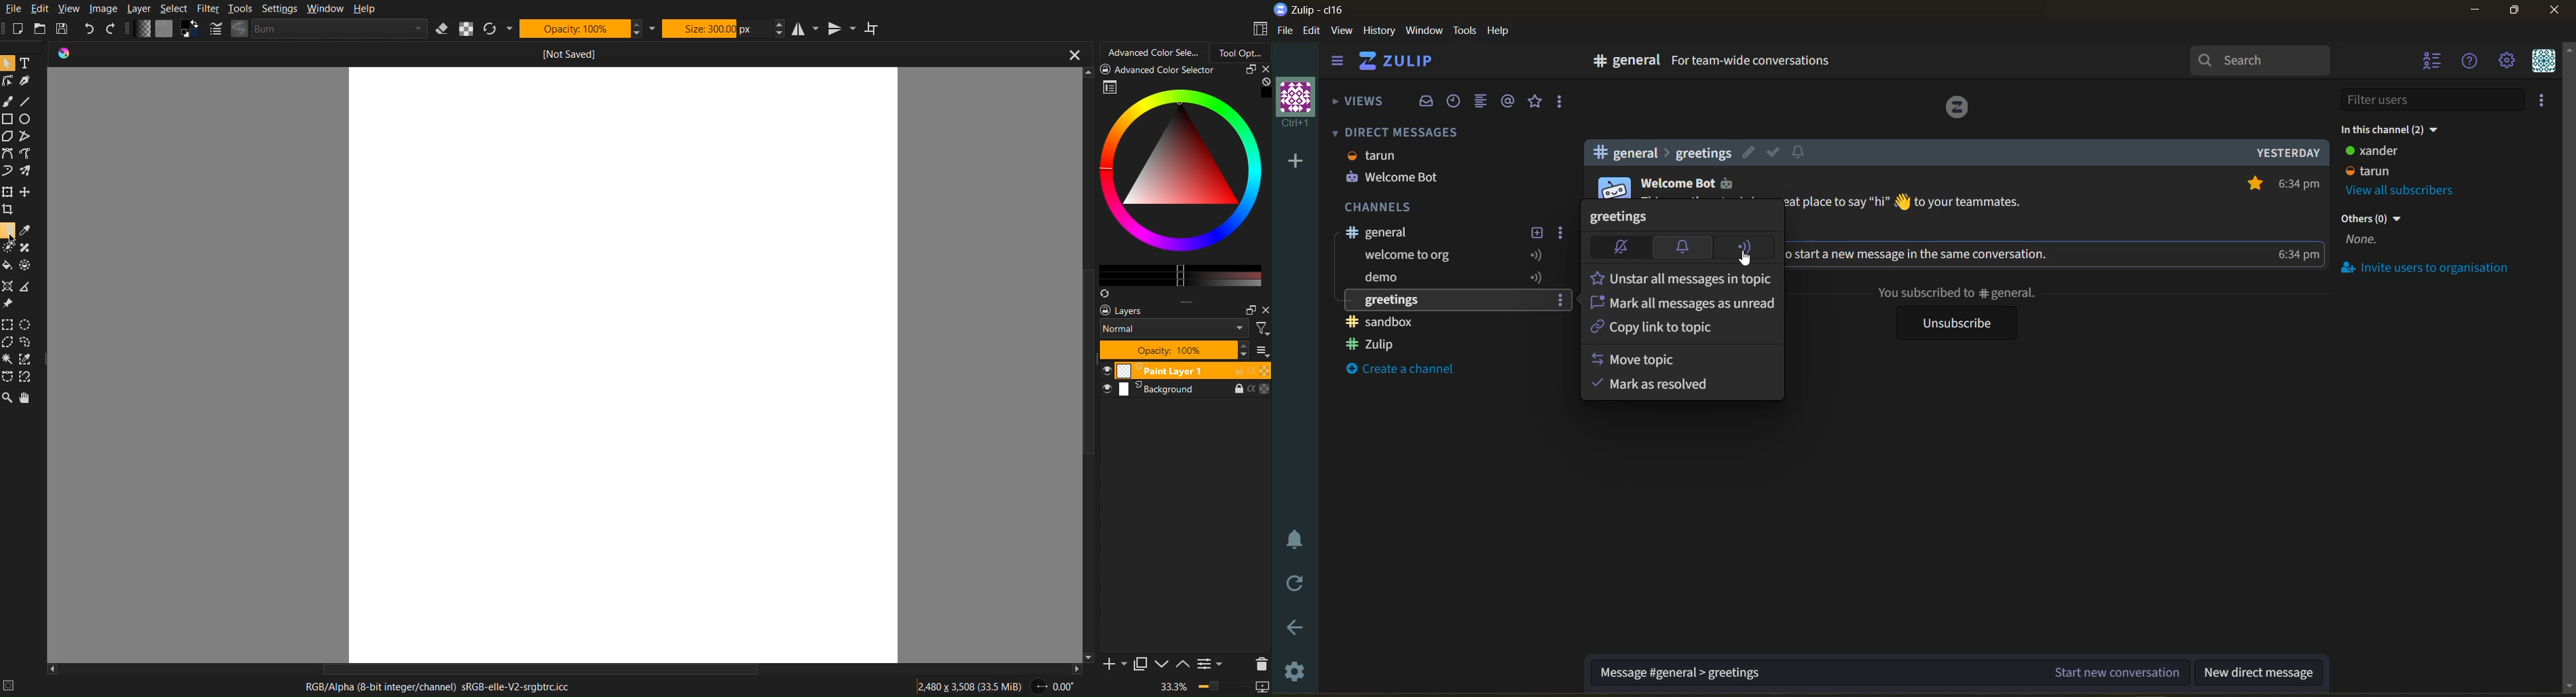 Image resolution: width=2576 pixels, height=700 pixels. Describe the element at coordinates (1211, 665) in the screenshot. I see `Settings` at that location.